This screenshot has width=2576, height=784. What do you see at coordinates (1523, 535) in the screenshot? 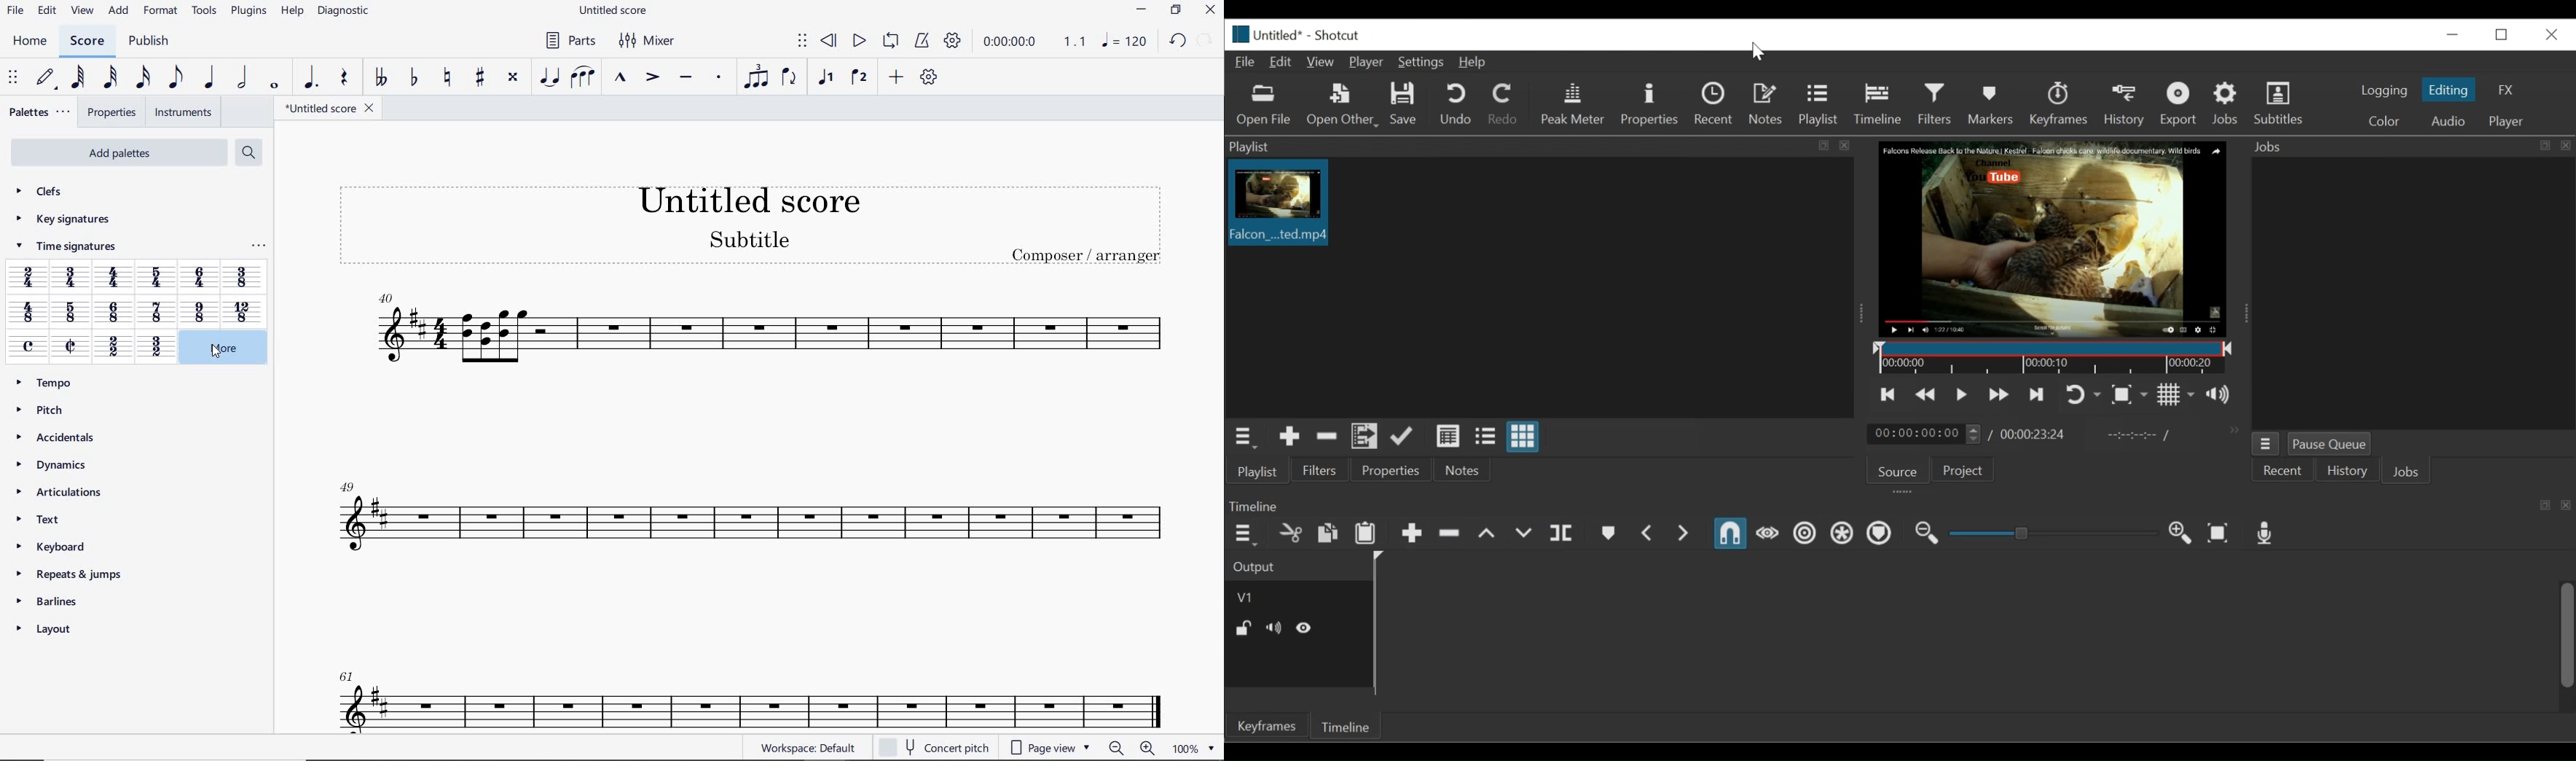
I see `Overwrite` at bounding box center [1523, 535].